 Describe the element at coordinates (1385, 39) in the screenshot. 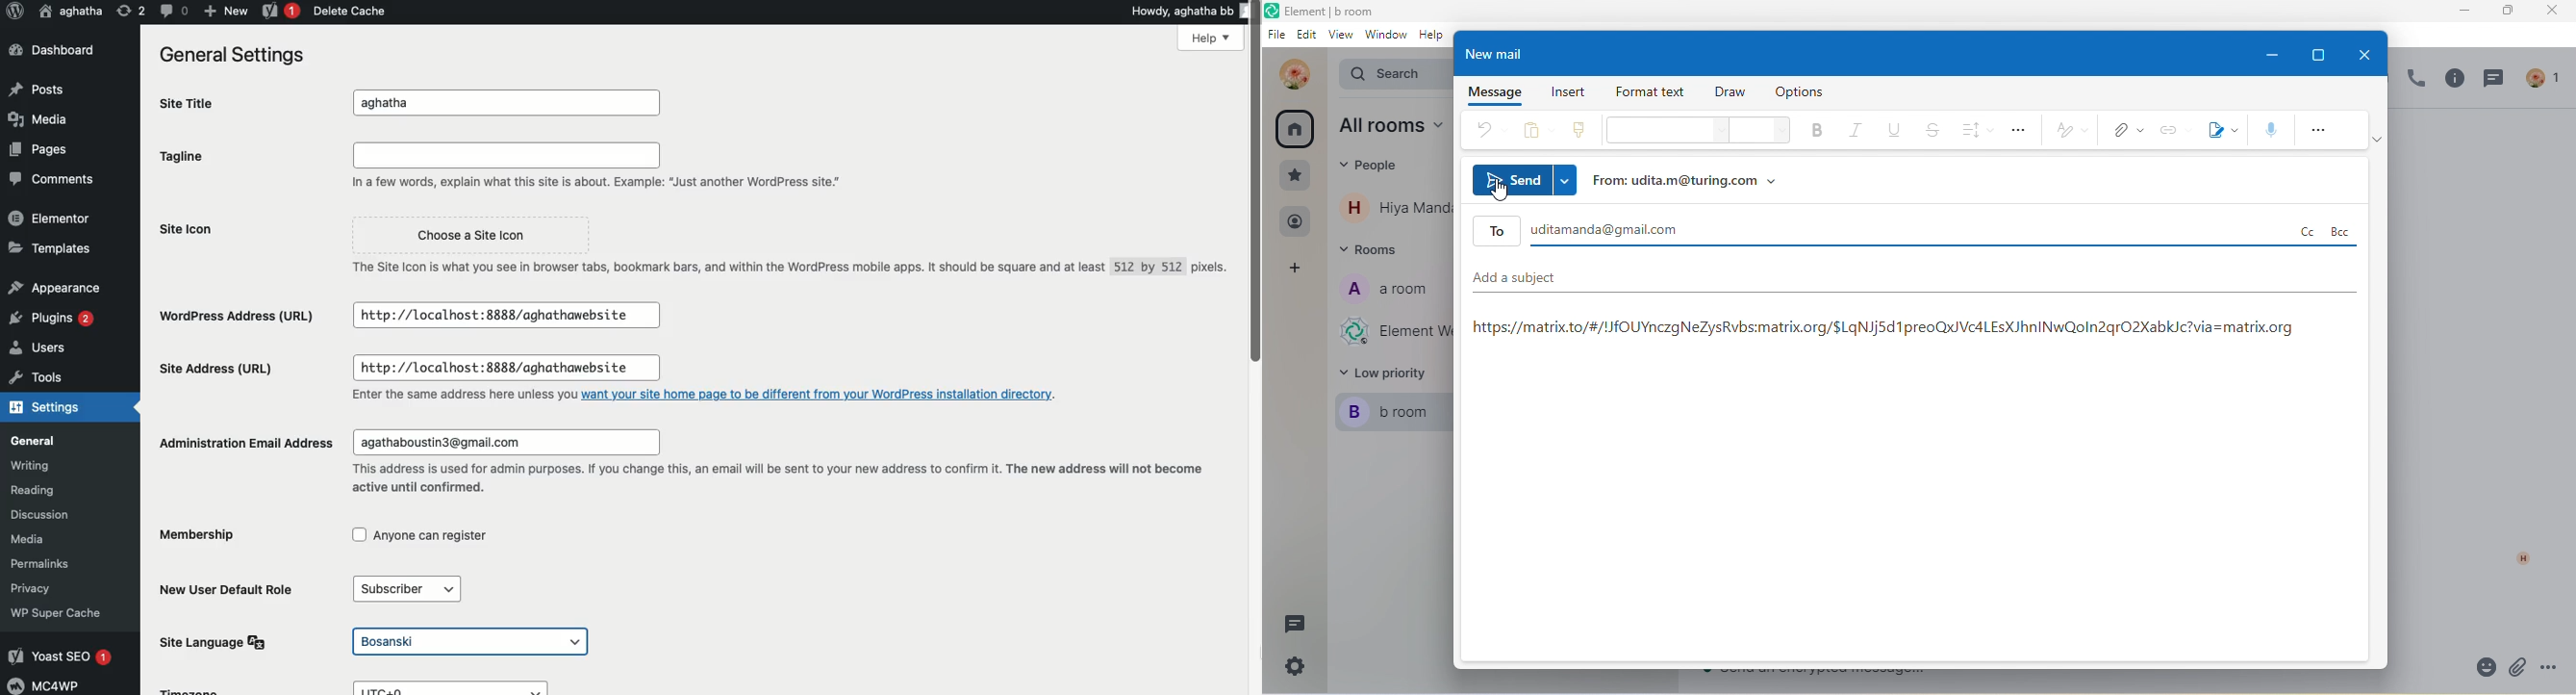

I see `window` at that location.